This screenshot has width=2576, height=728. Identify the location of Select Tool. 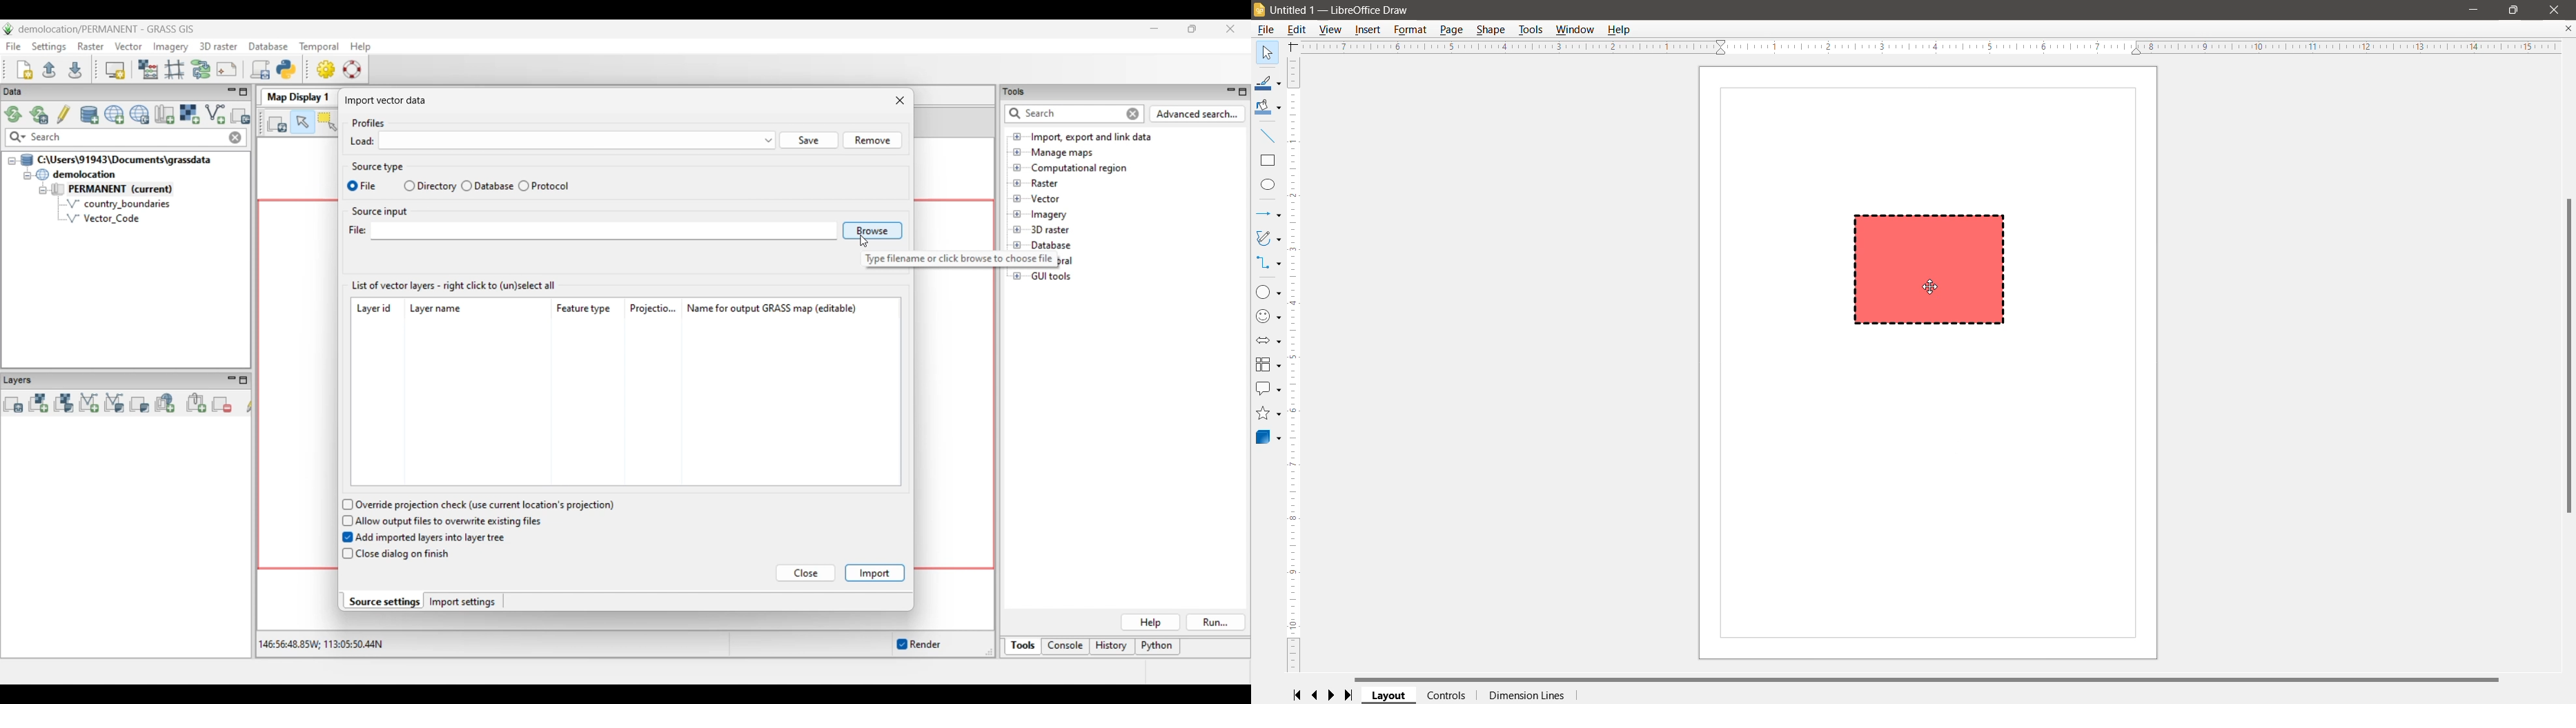
(1268, 52).